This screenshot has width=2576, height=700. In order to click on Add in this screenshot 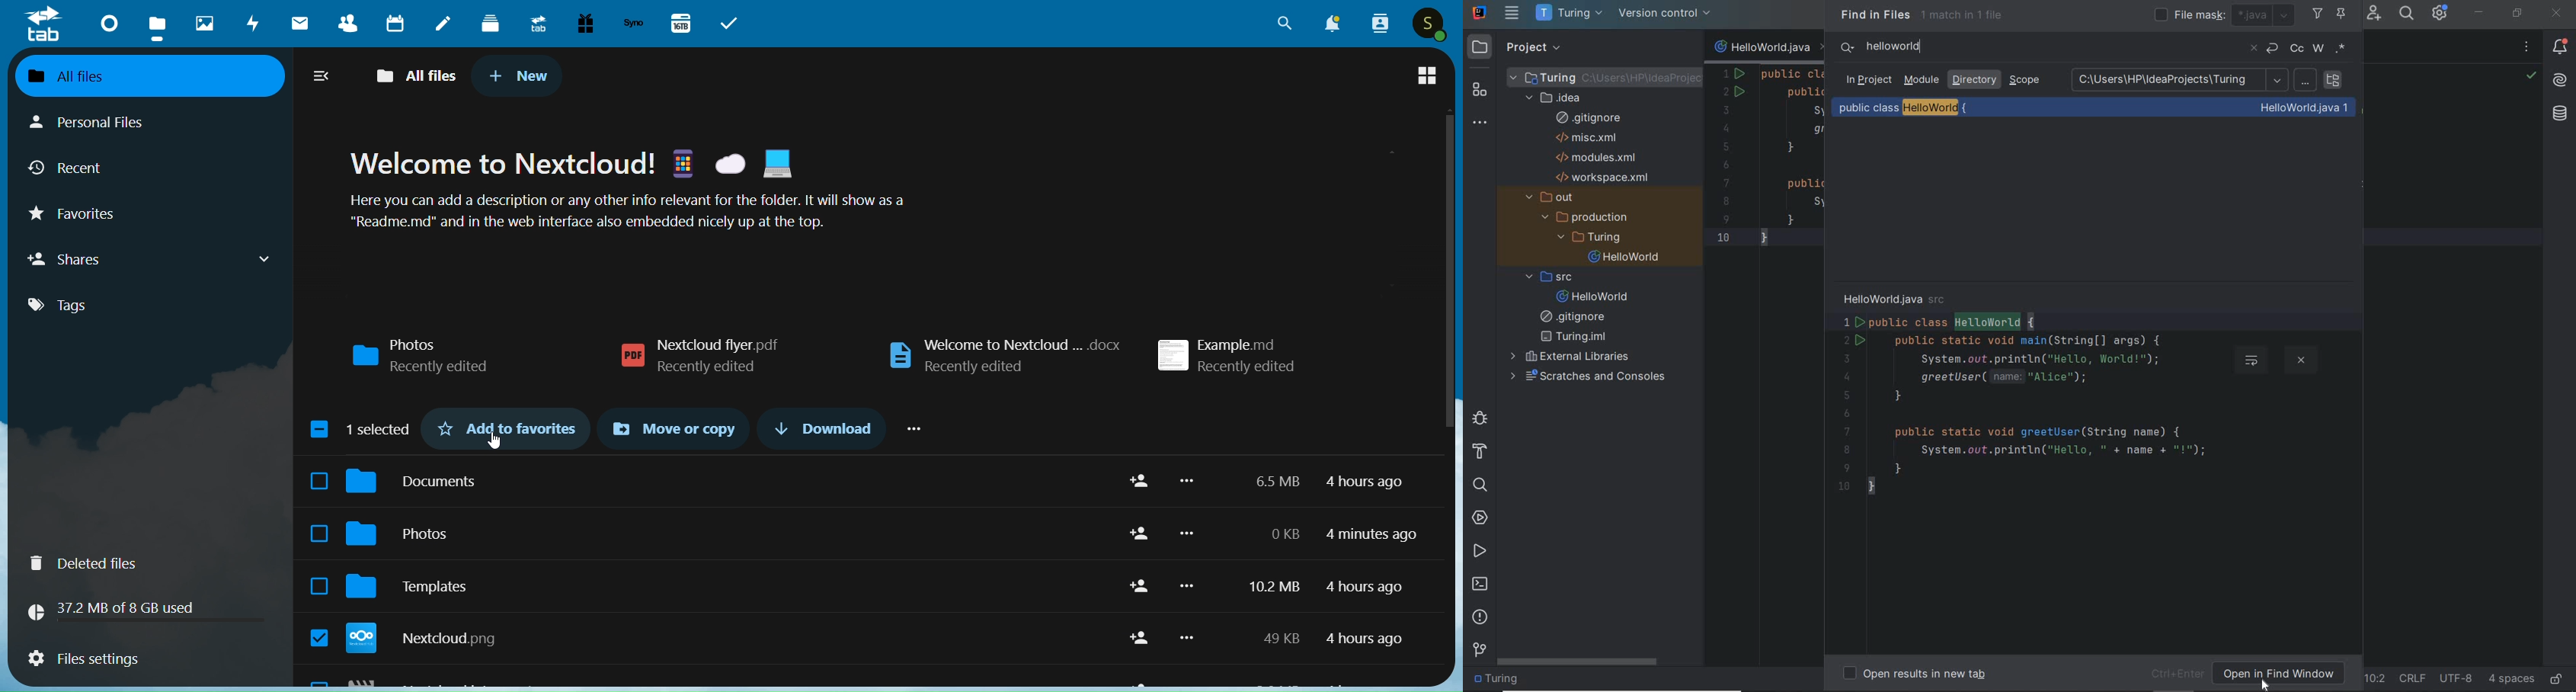, I will do `click(1140, 638)`.